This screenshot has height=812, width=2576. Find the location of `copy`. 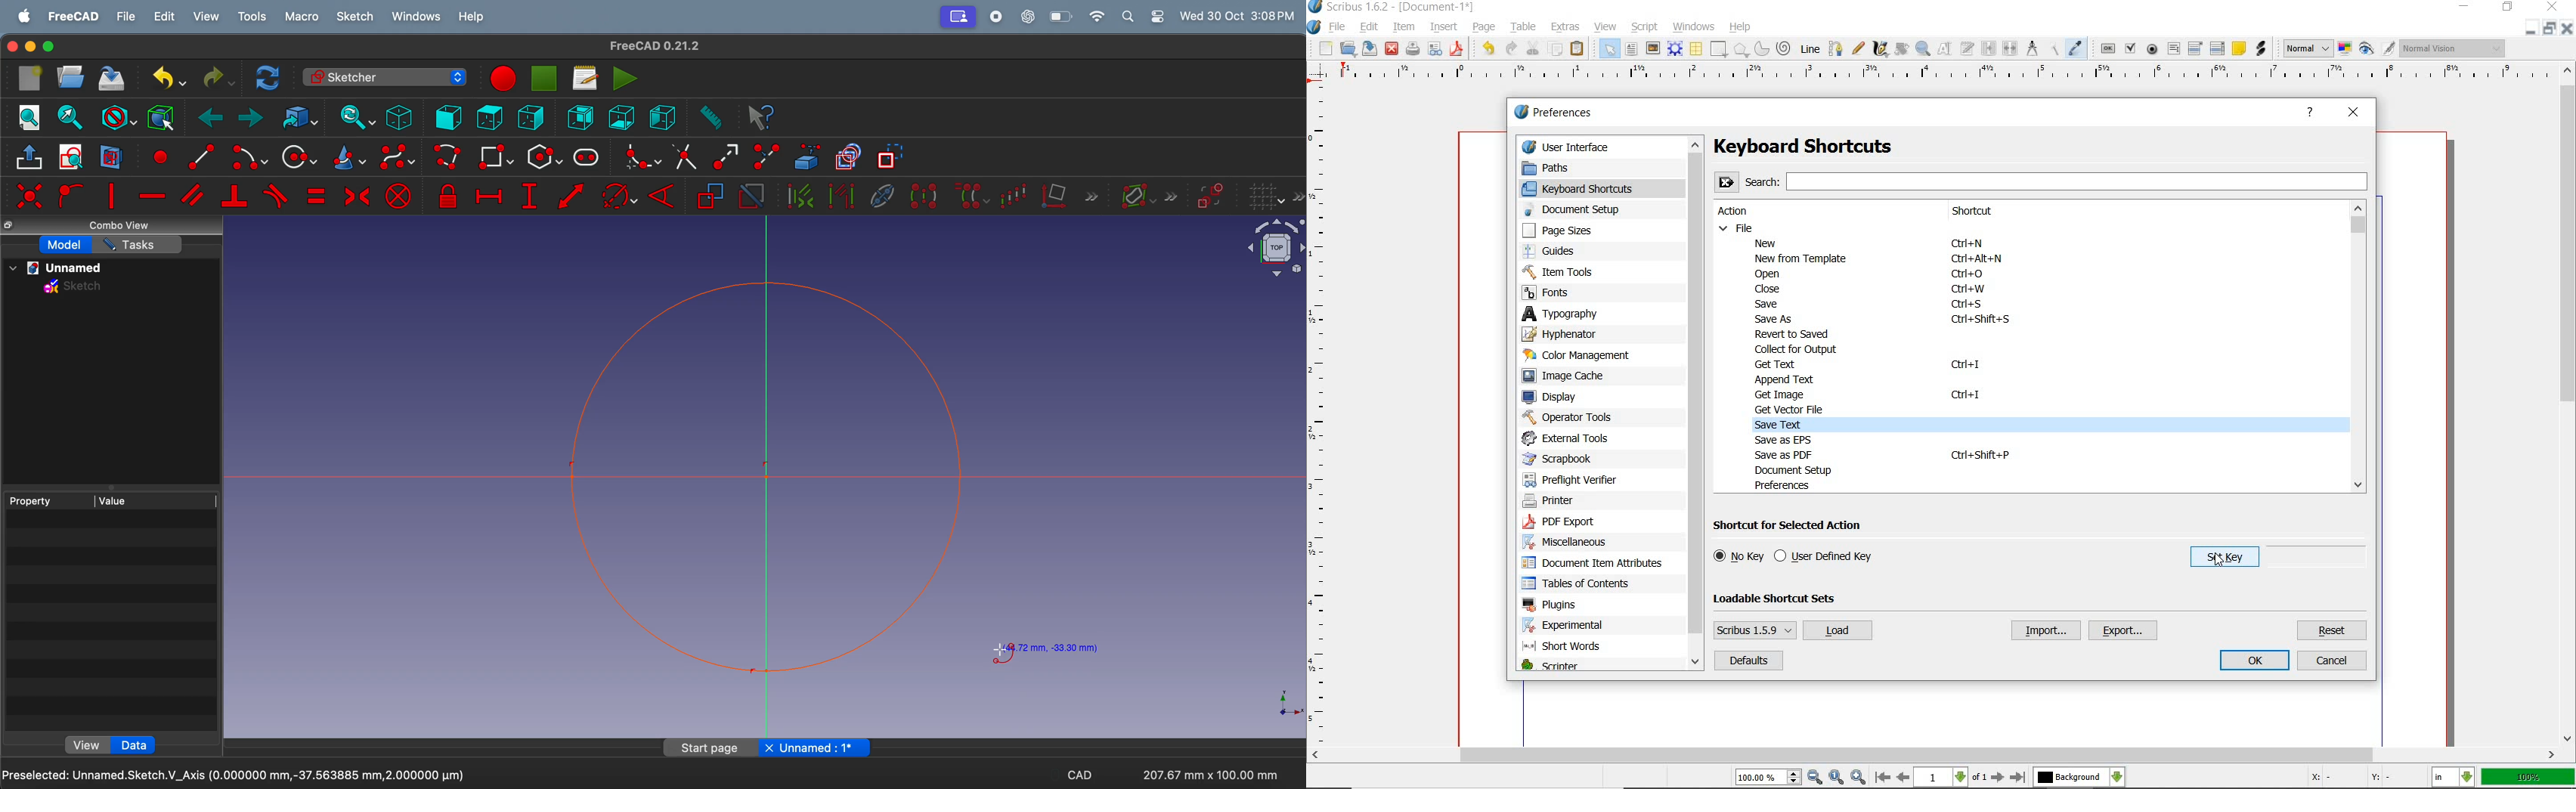

copy is located at coordinates (1556, 49).